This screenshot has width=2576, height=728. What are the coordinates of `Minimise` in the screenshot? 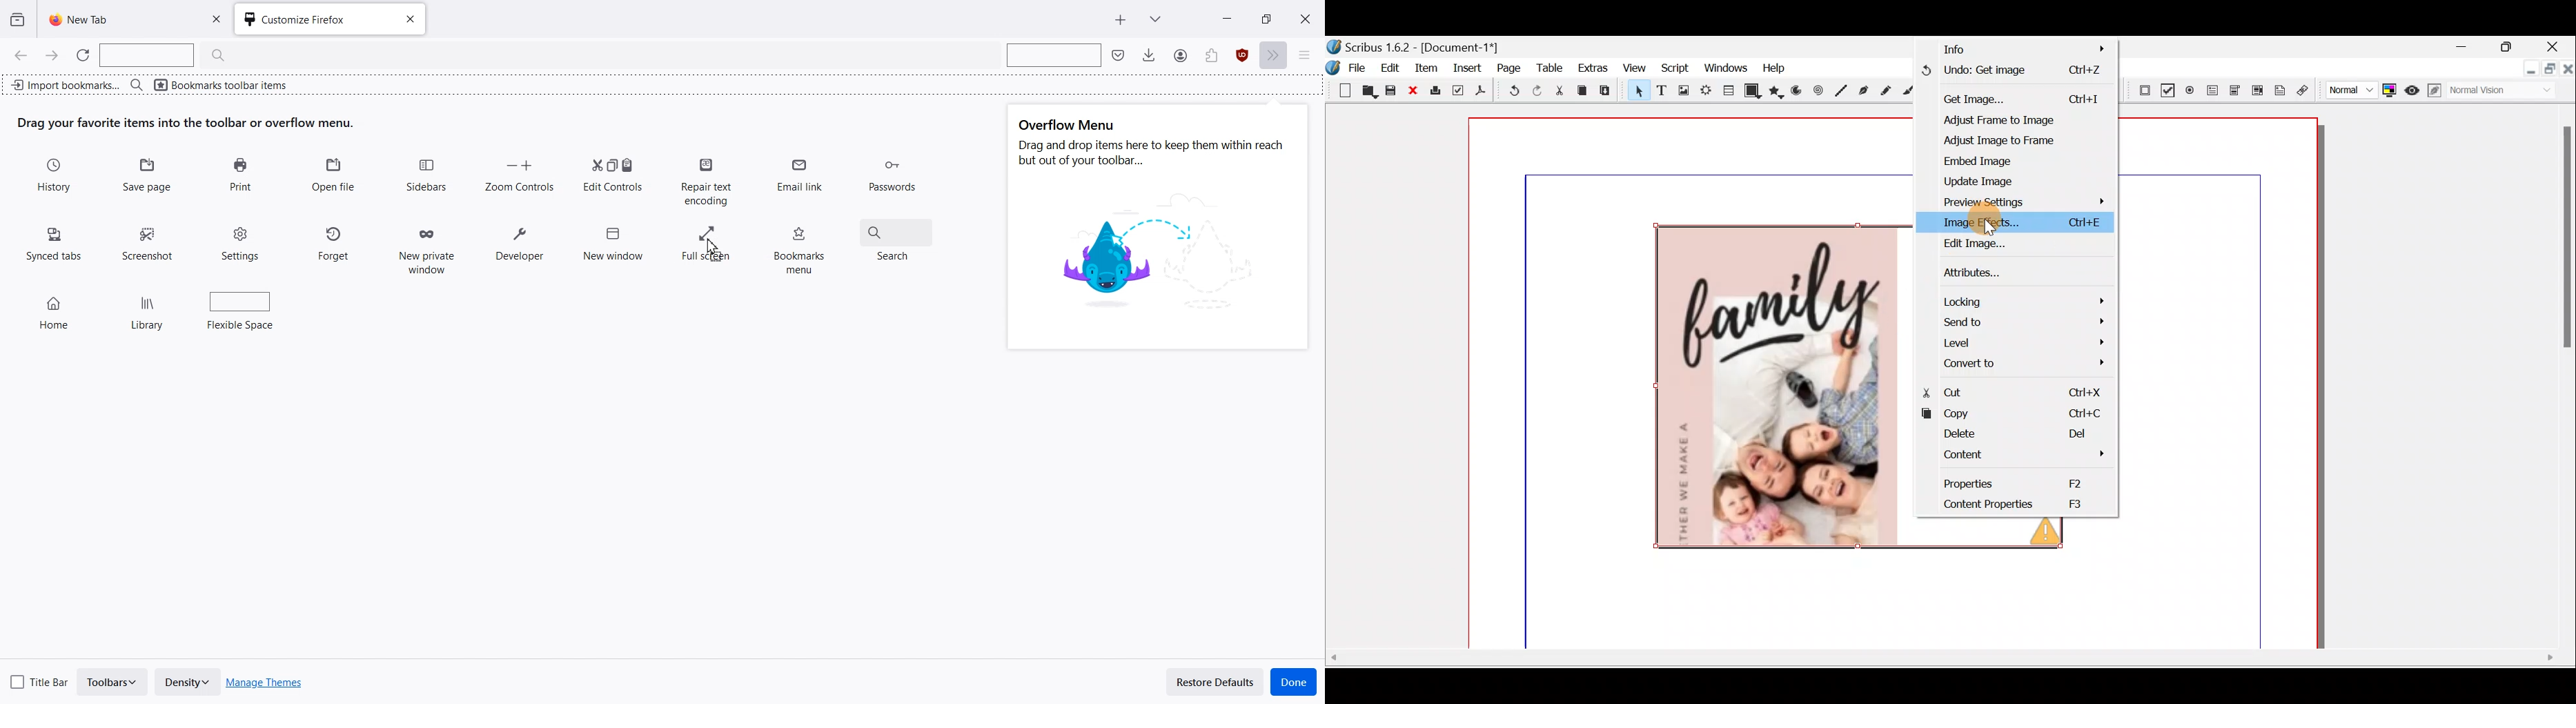 It's located at (2469, 48).